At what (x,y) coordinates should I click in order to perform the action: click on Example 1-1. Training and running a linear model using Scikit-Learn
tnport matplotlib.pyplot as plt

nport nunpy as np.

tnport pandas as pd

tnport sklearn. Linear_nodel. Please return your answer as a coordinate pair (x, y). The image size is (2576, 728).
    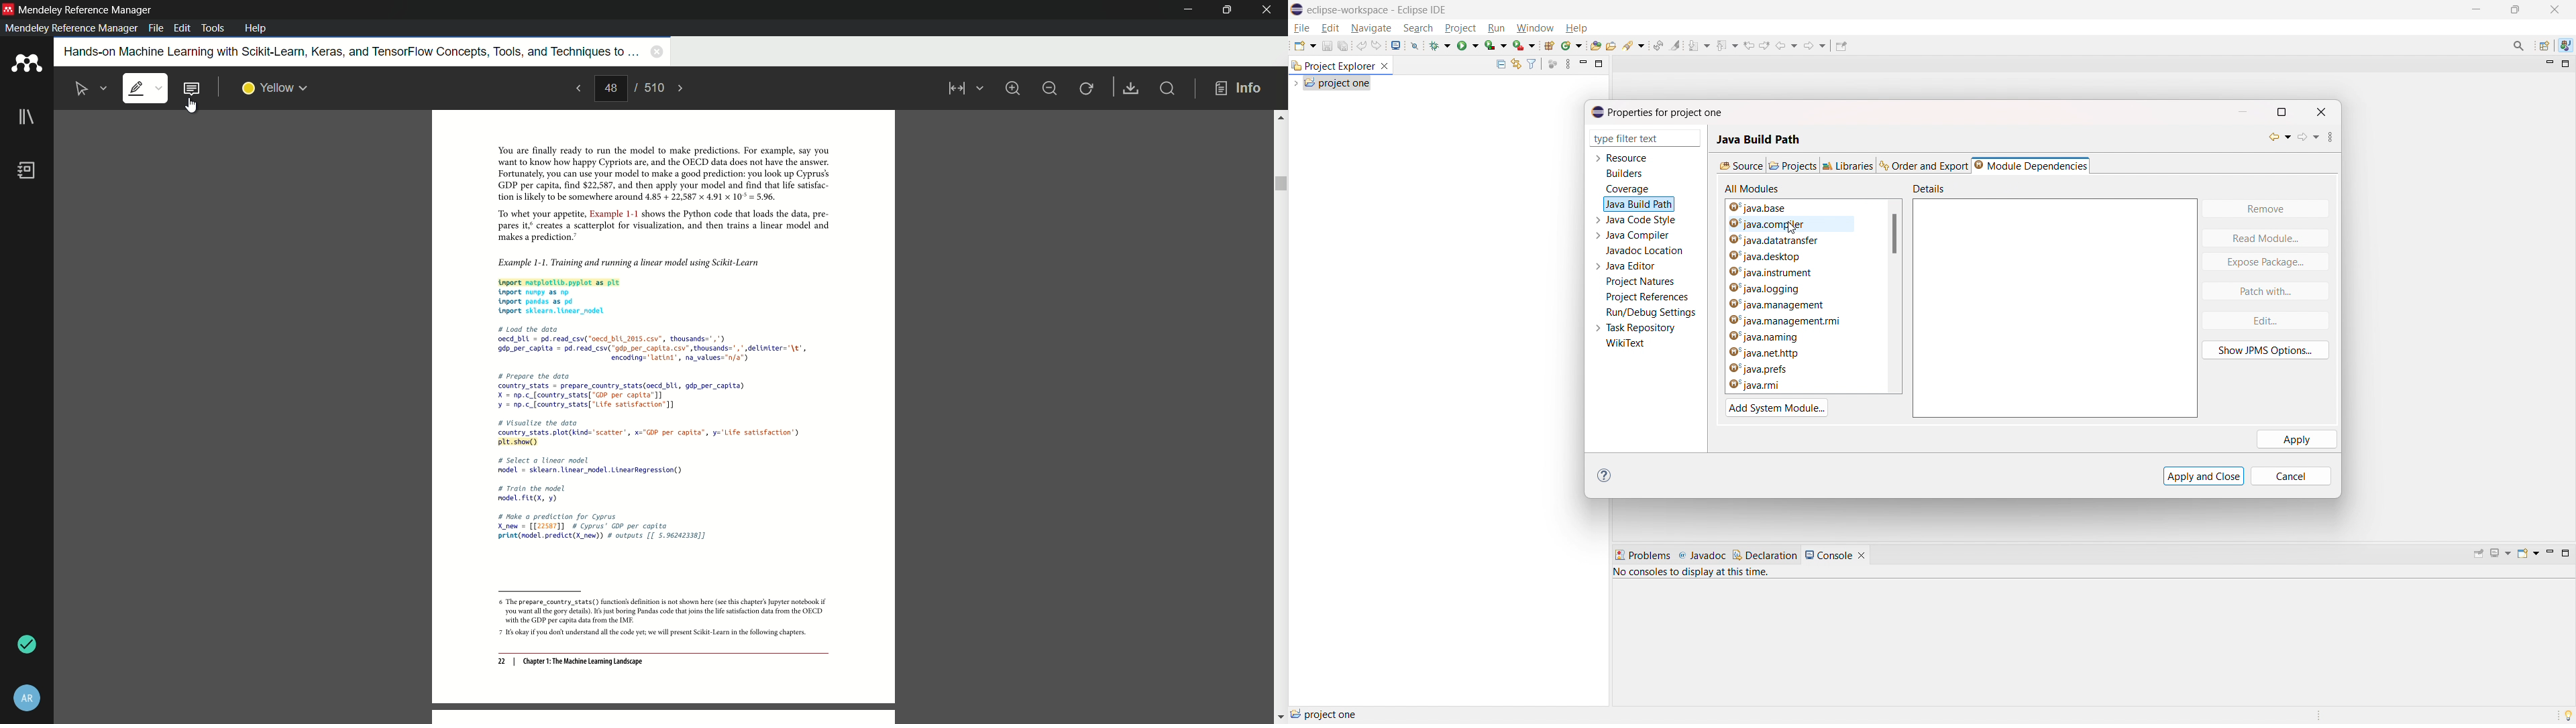
    Looking at the image, I should click on (655, 284).